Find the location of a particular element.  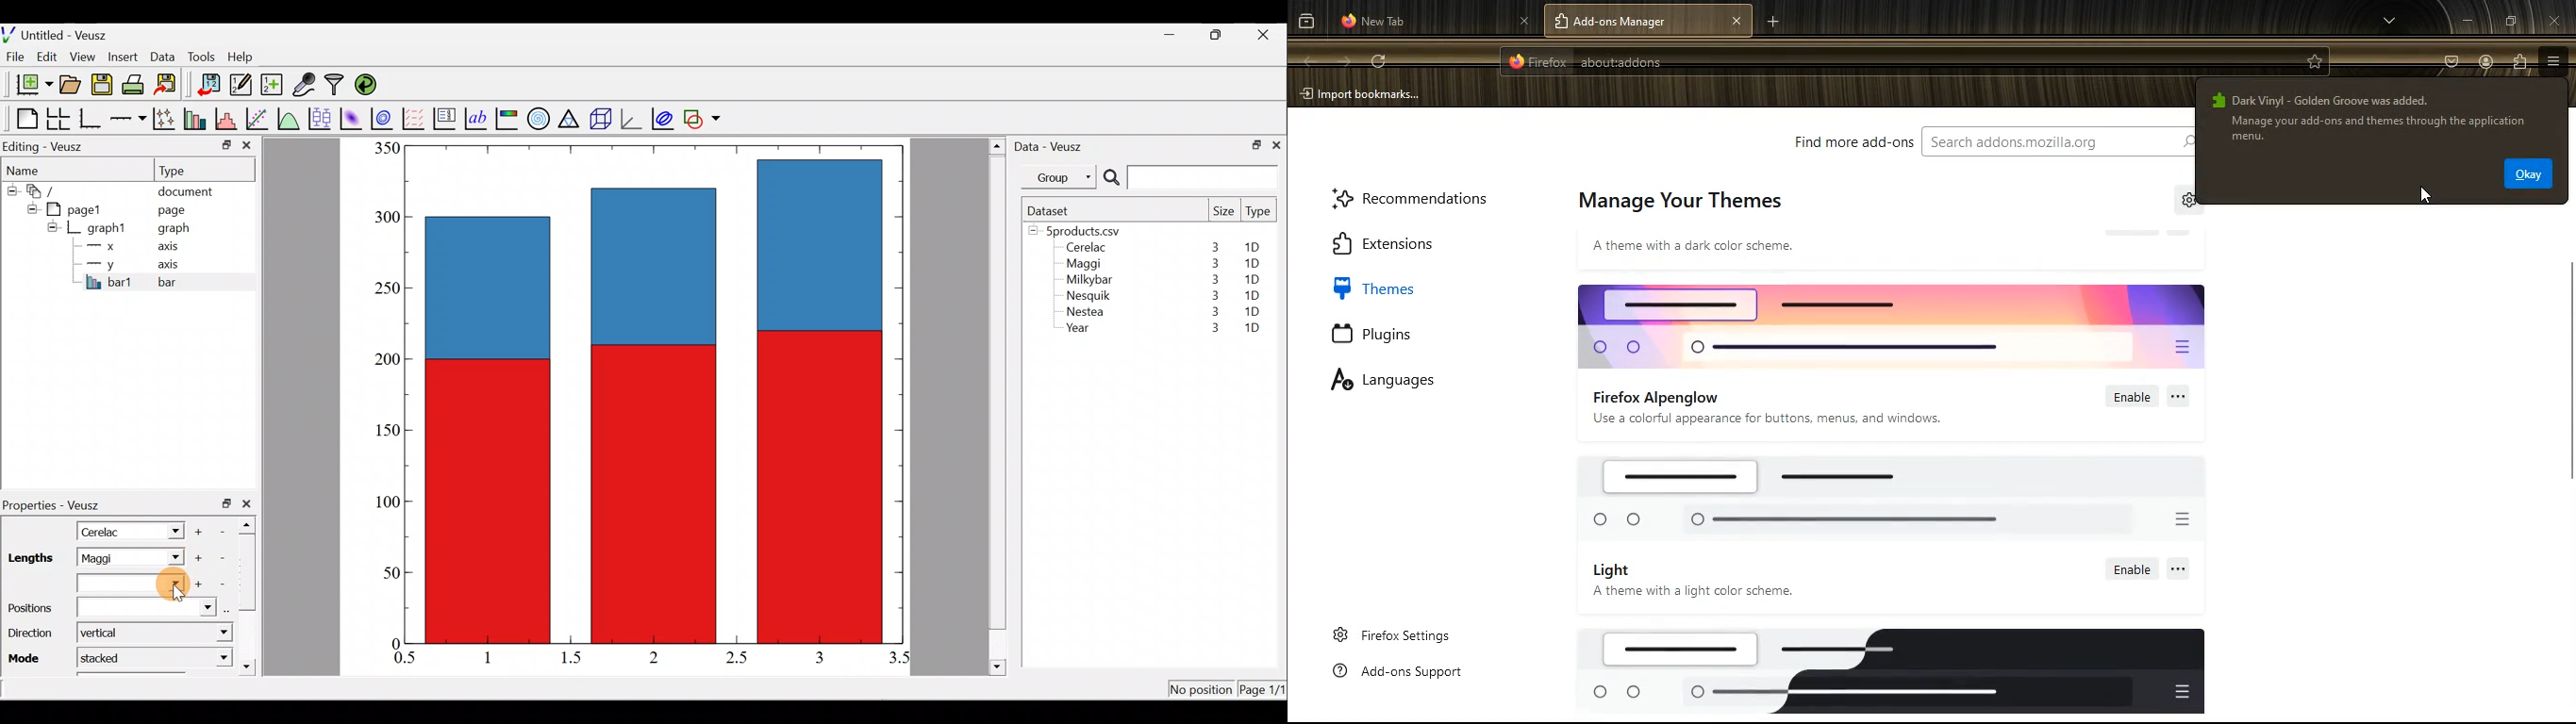

Add another item is located at coordinates (197, 558).